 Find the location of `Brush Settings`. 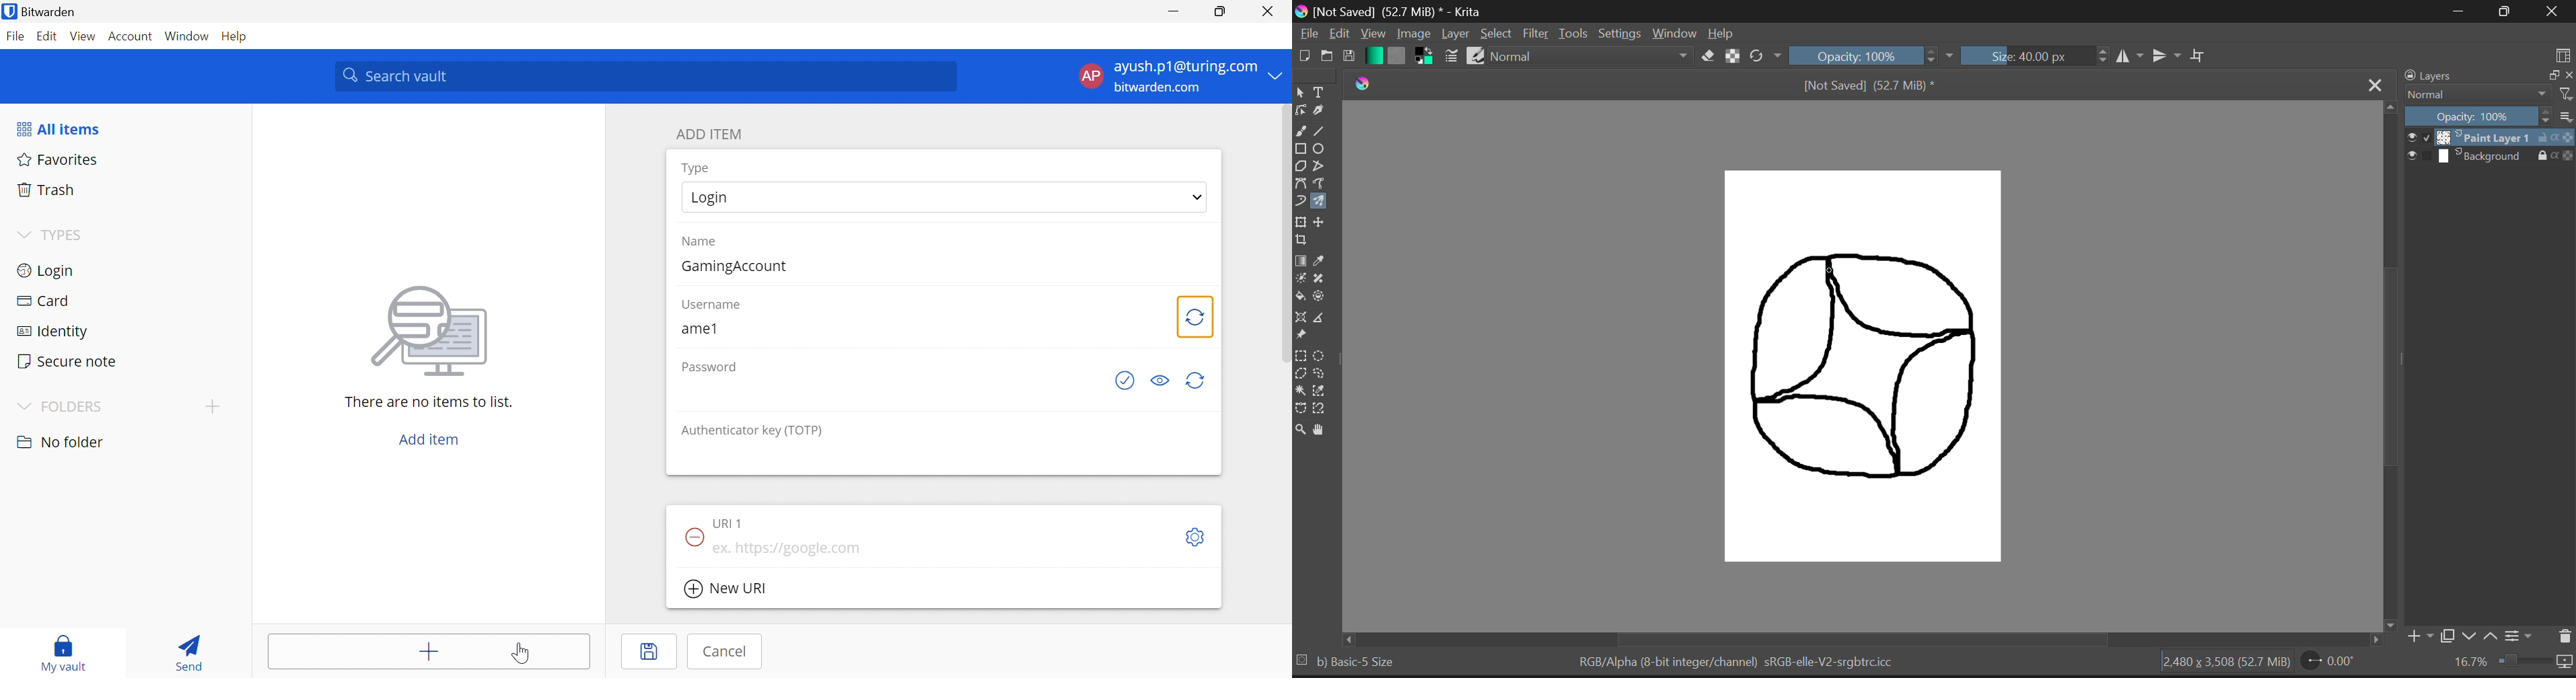

Brush Settings is located at coordinates (1451, 55).